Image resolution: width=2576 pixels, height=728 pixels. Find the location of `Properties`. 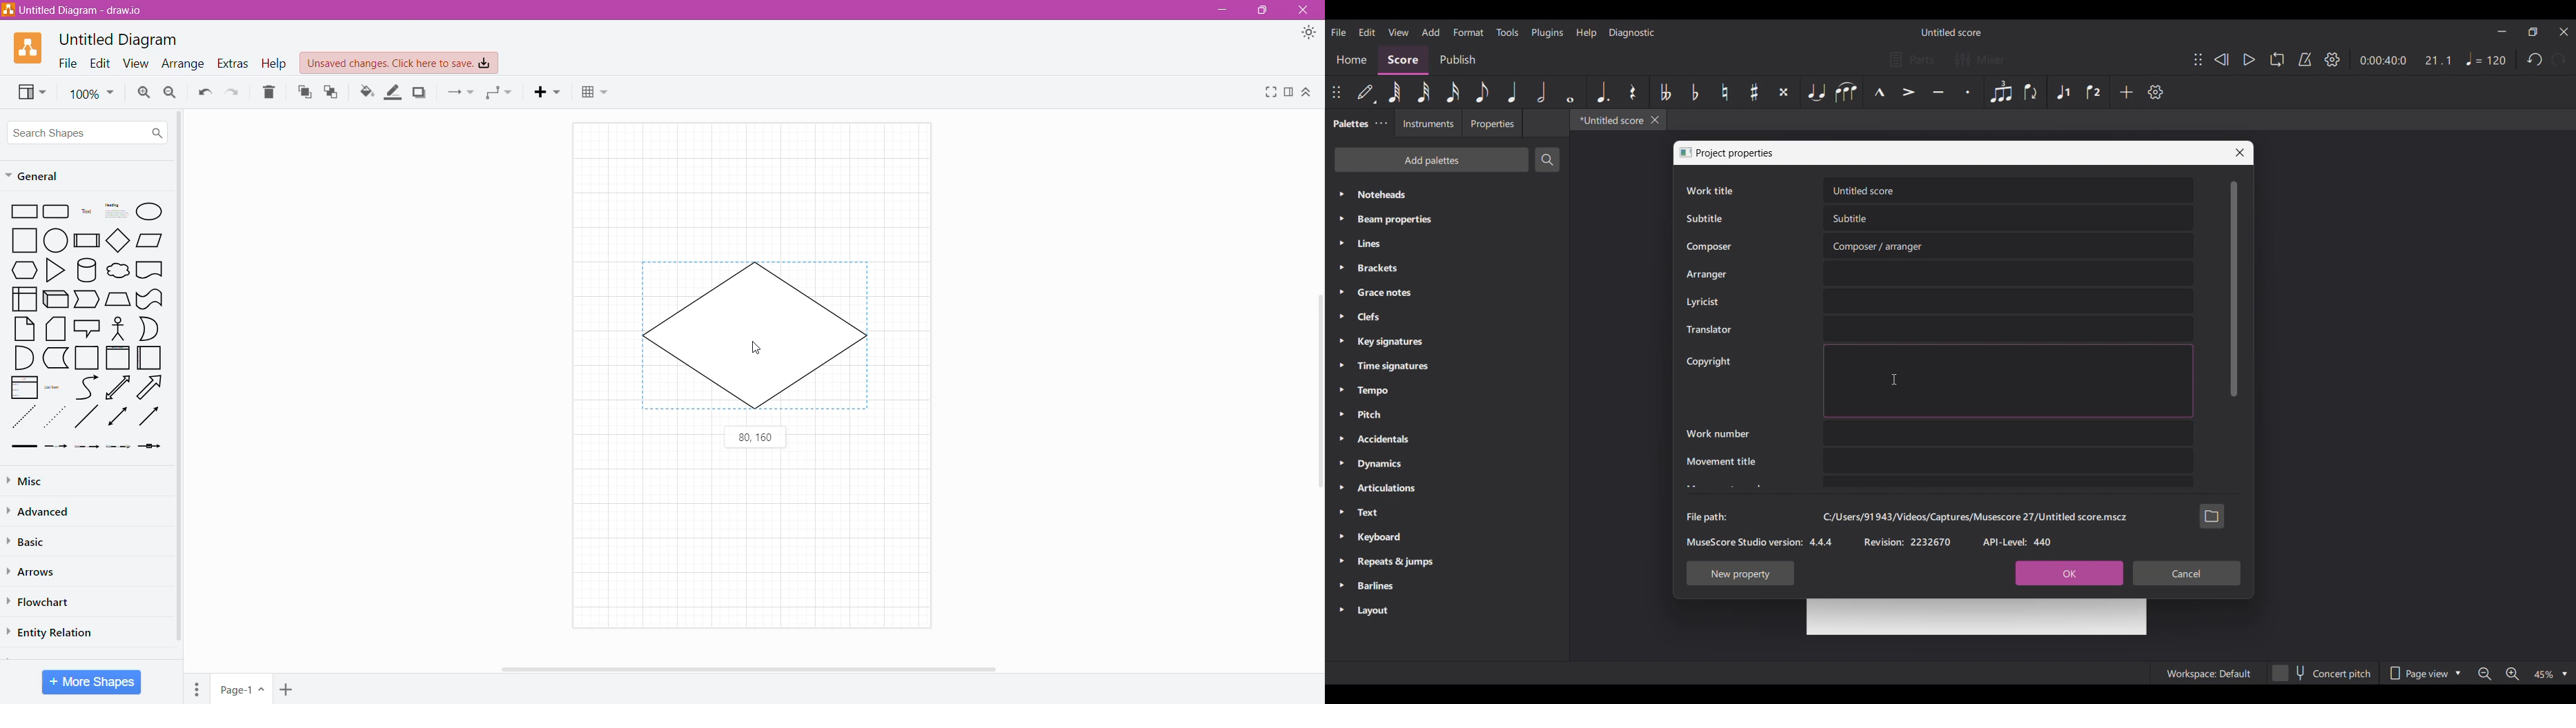

Properties is located at coordinates (1492, 123).